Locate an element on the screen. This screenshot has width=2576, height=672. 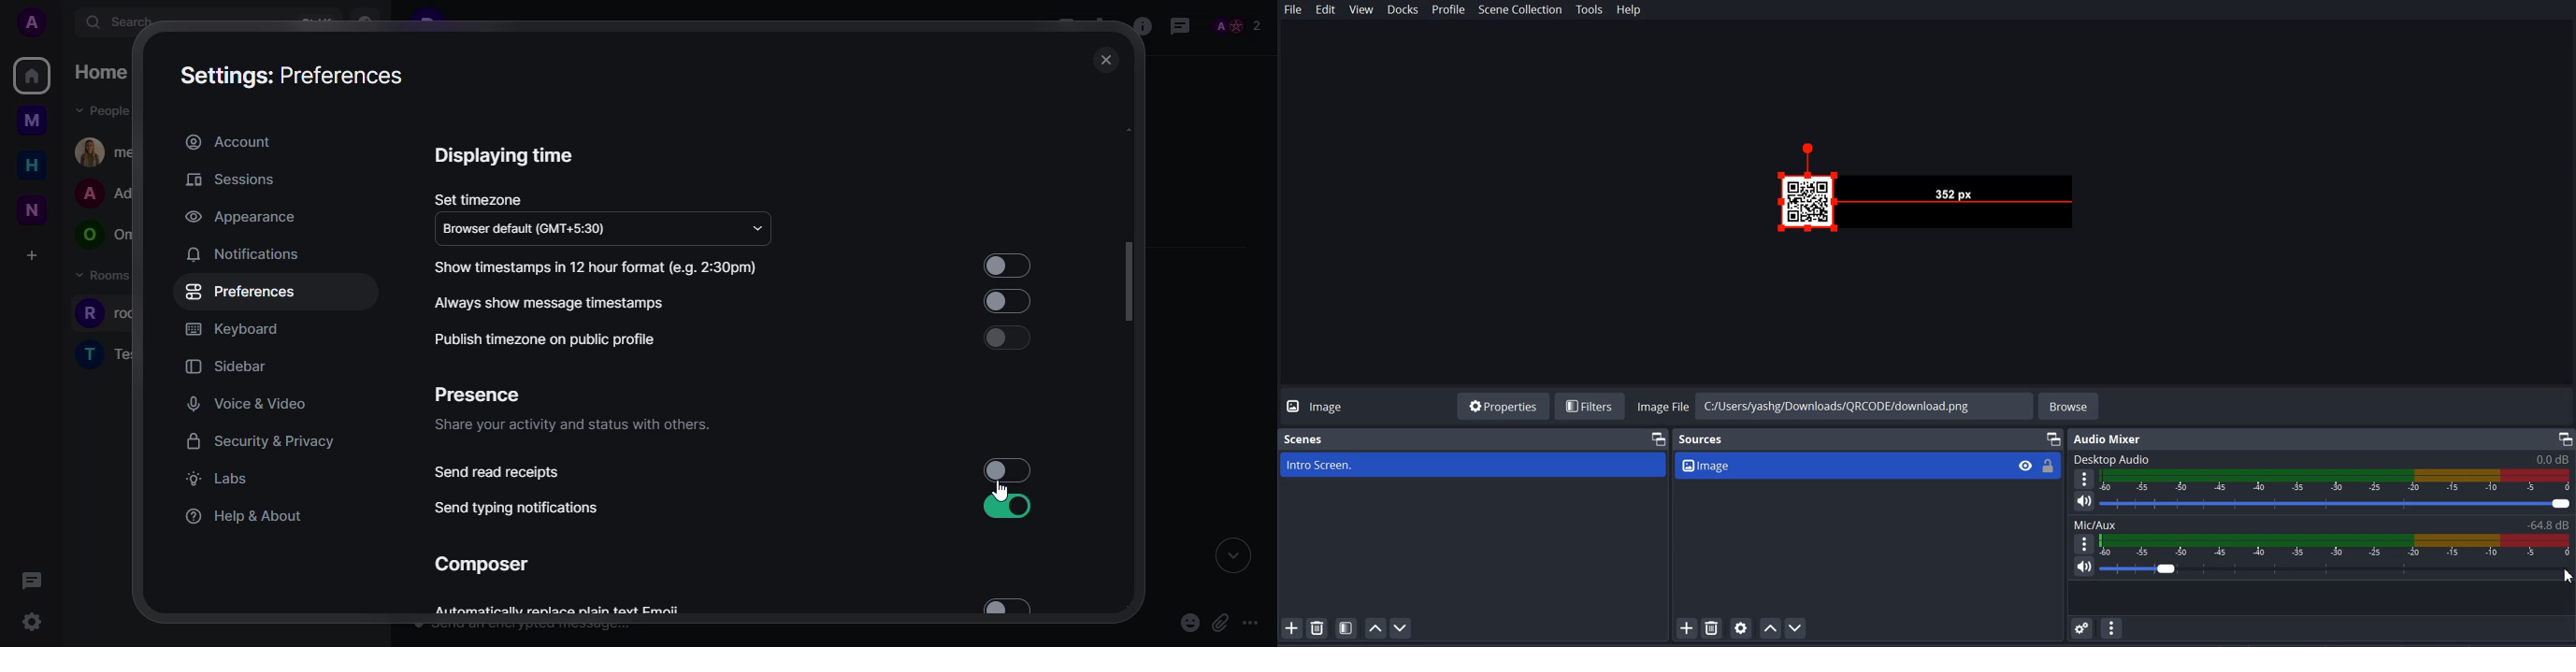
close is located at coordinates (1104, 61).